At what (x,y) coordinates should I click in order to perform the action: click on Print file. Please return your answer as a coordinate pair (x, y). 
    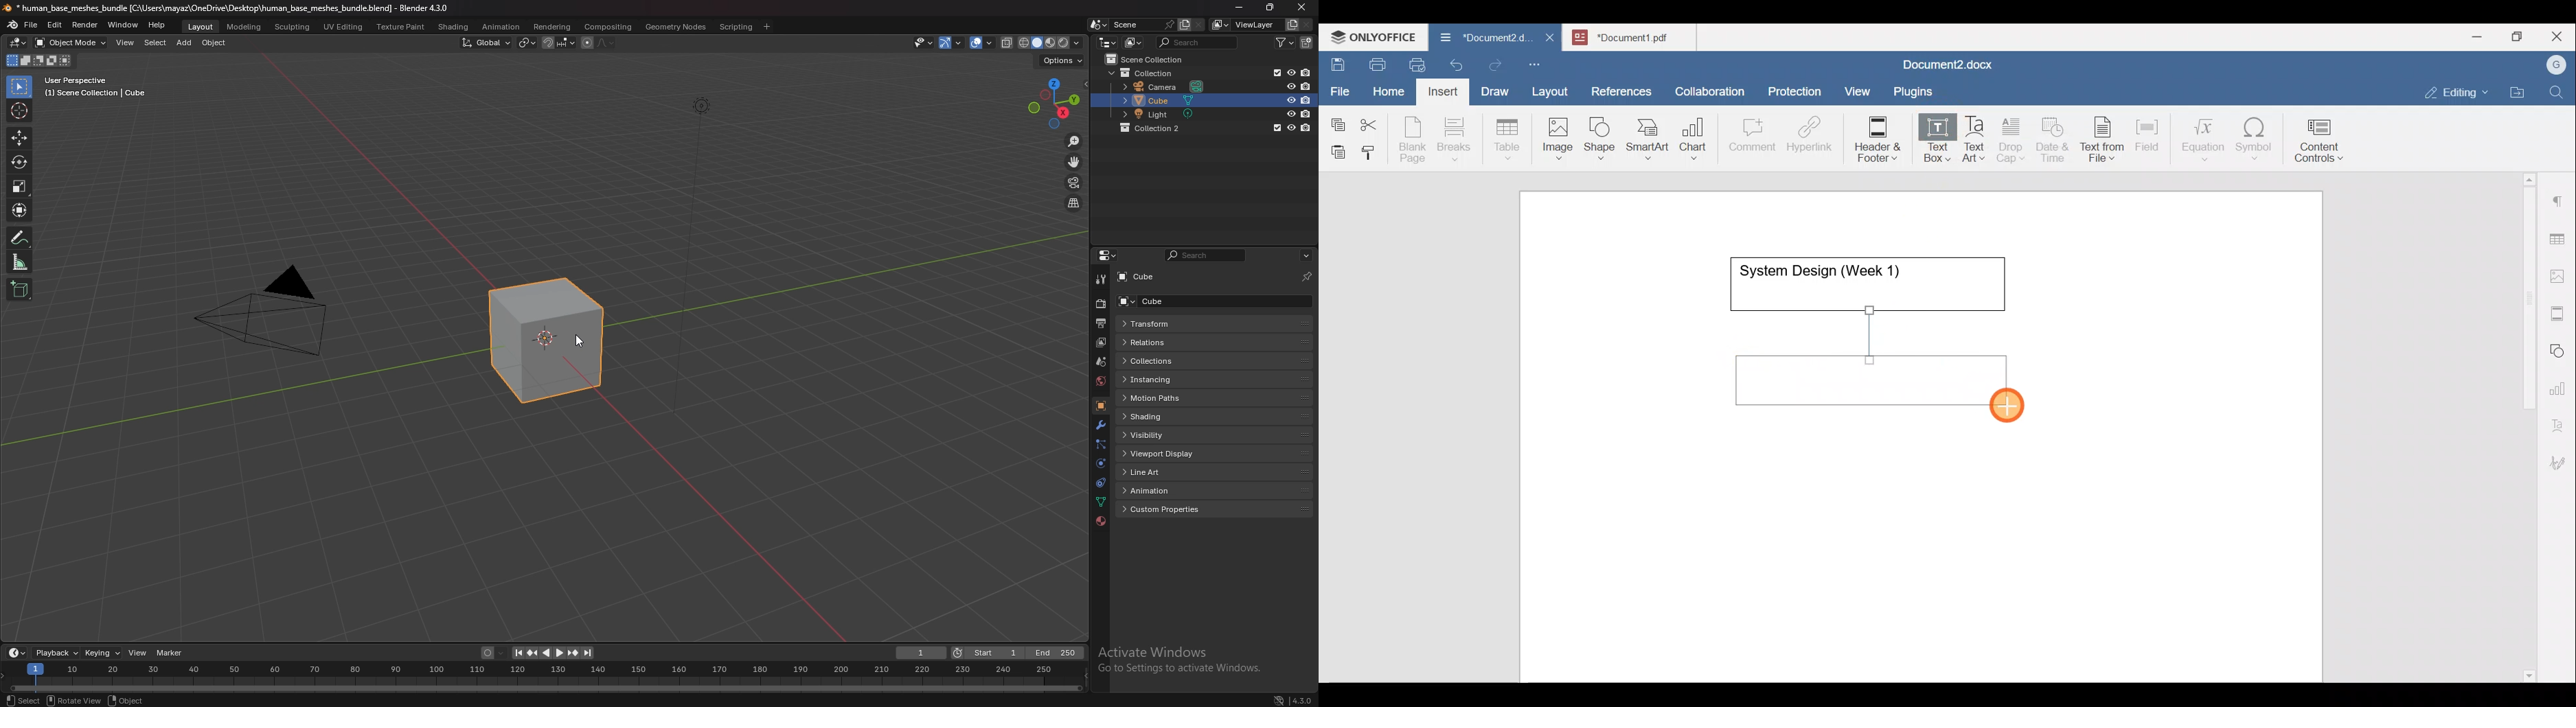
    Looking at the image, I should click on (1375, 62).